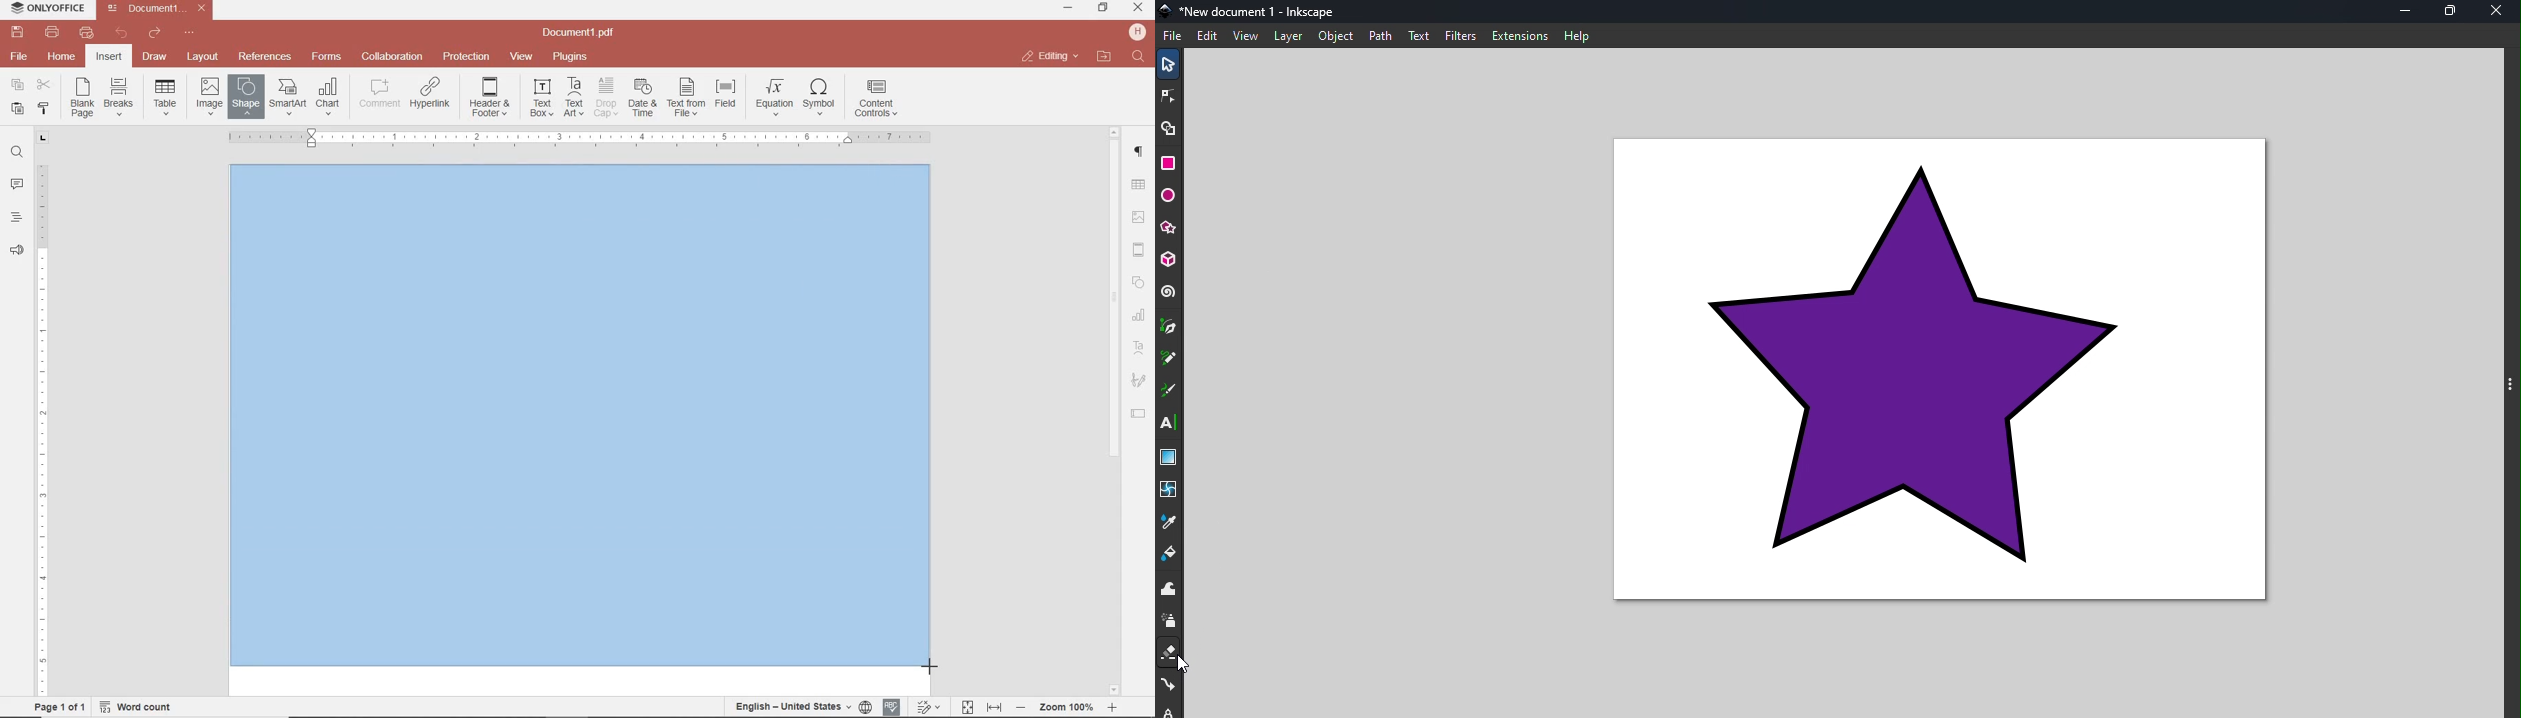  What do you see at coordinates (1168, 590) in the screenshot?
I see `tweak tool` at bounding box center [1168, 590].